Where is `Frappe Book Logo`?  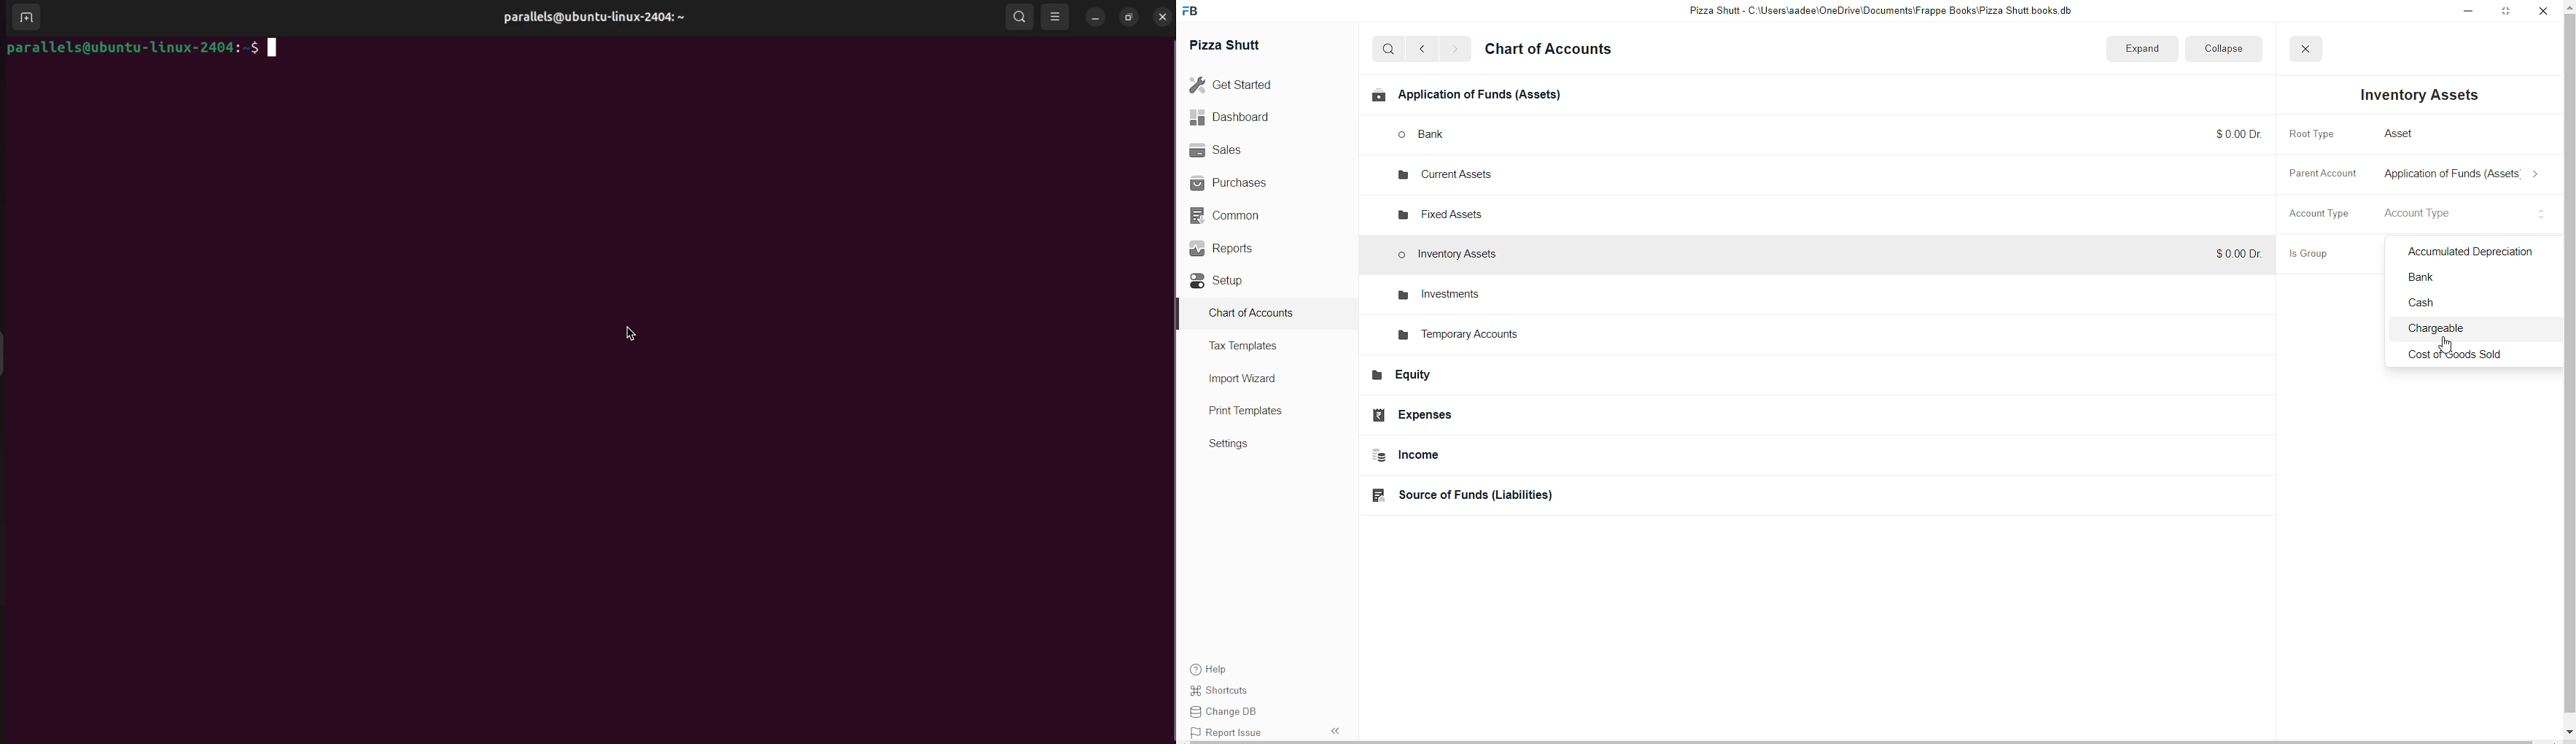 Frappe Book Logo is located at coordinates (1197, 11).